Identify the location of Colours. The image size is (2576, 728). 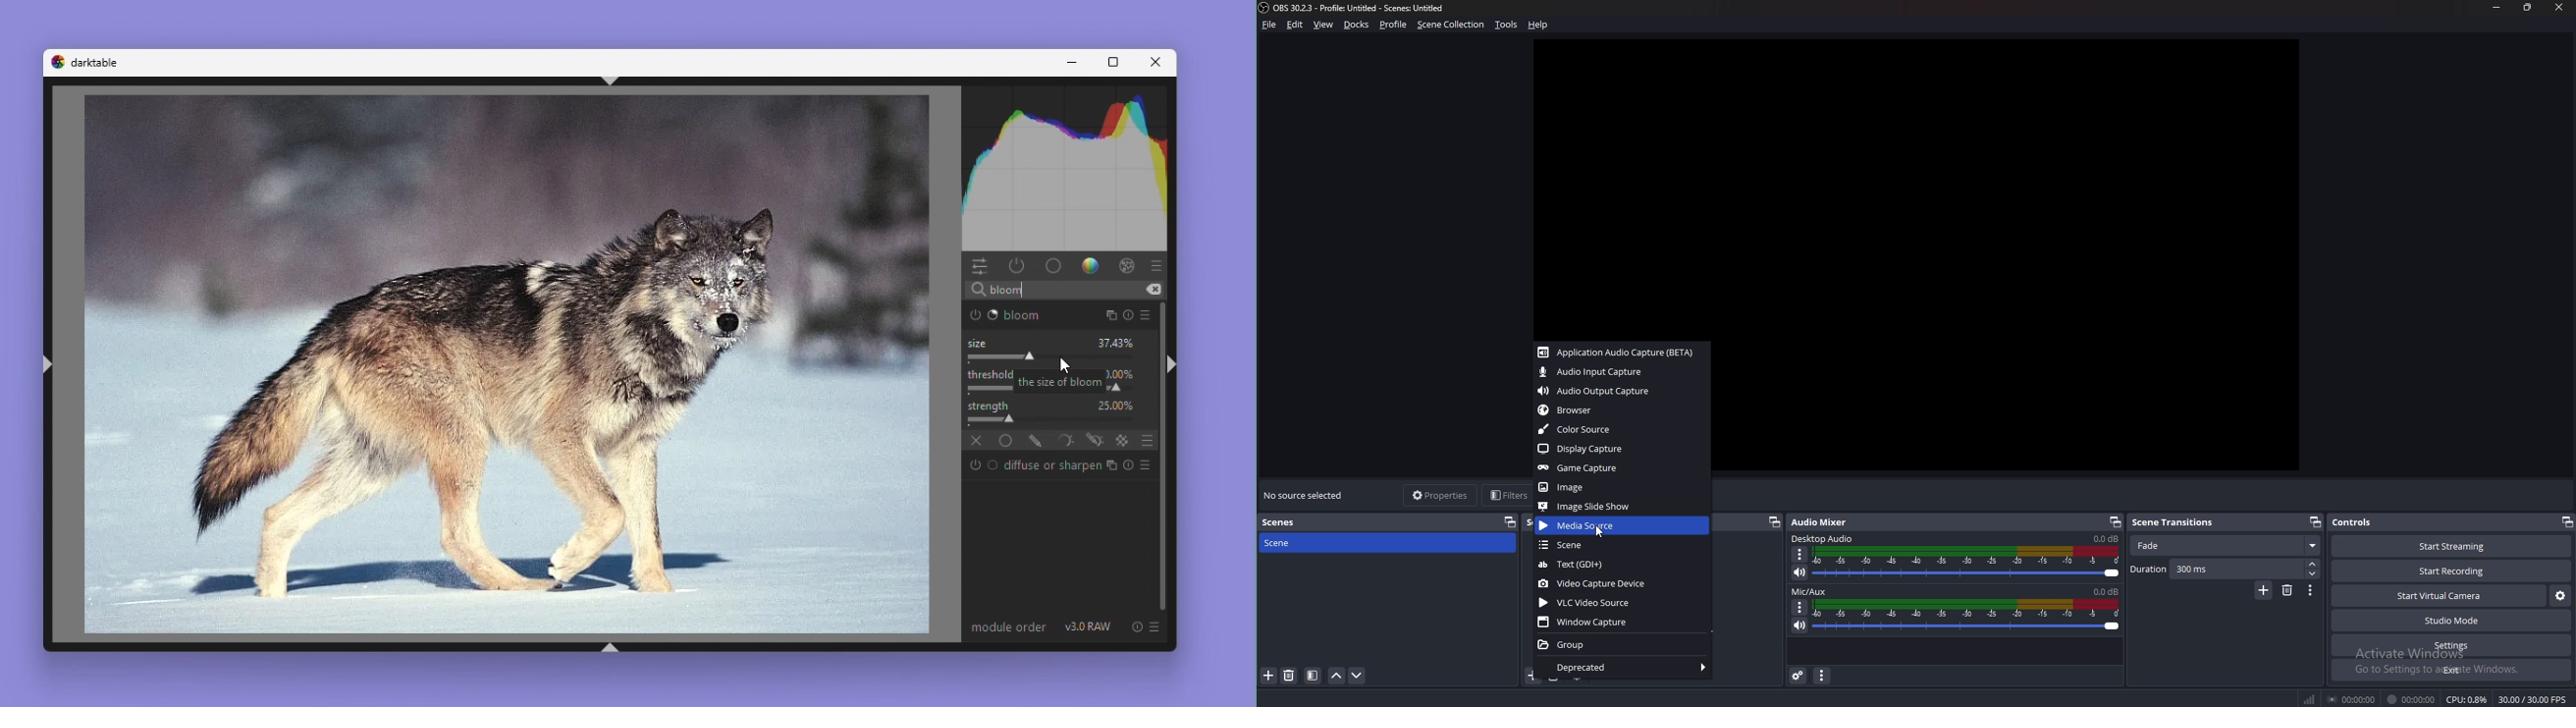
(1091, 265).